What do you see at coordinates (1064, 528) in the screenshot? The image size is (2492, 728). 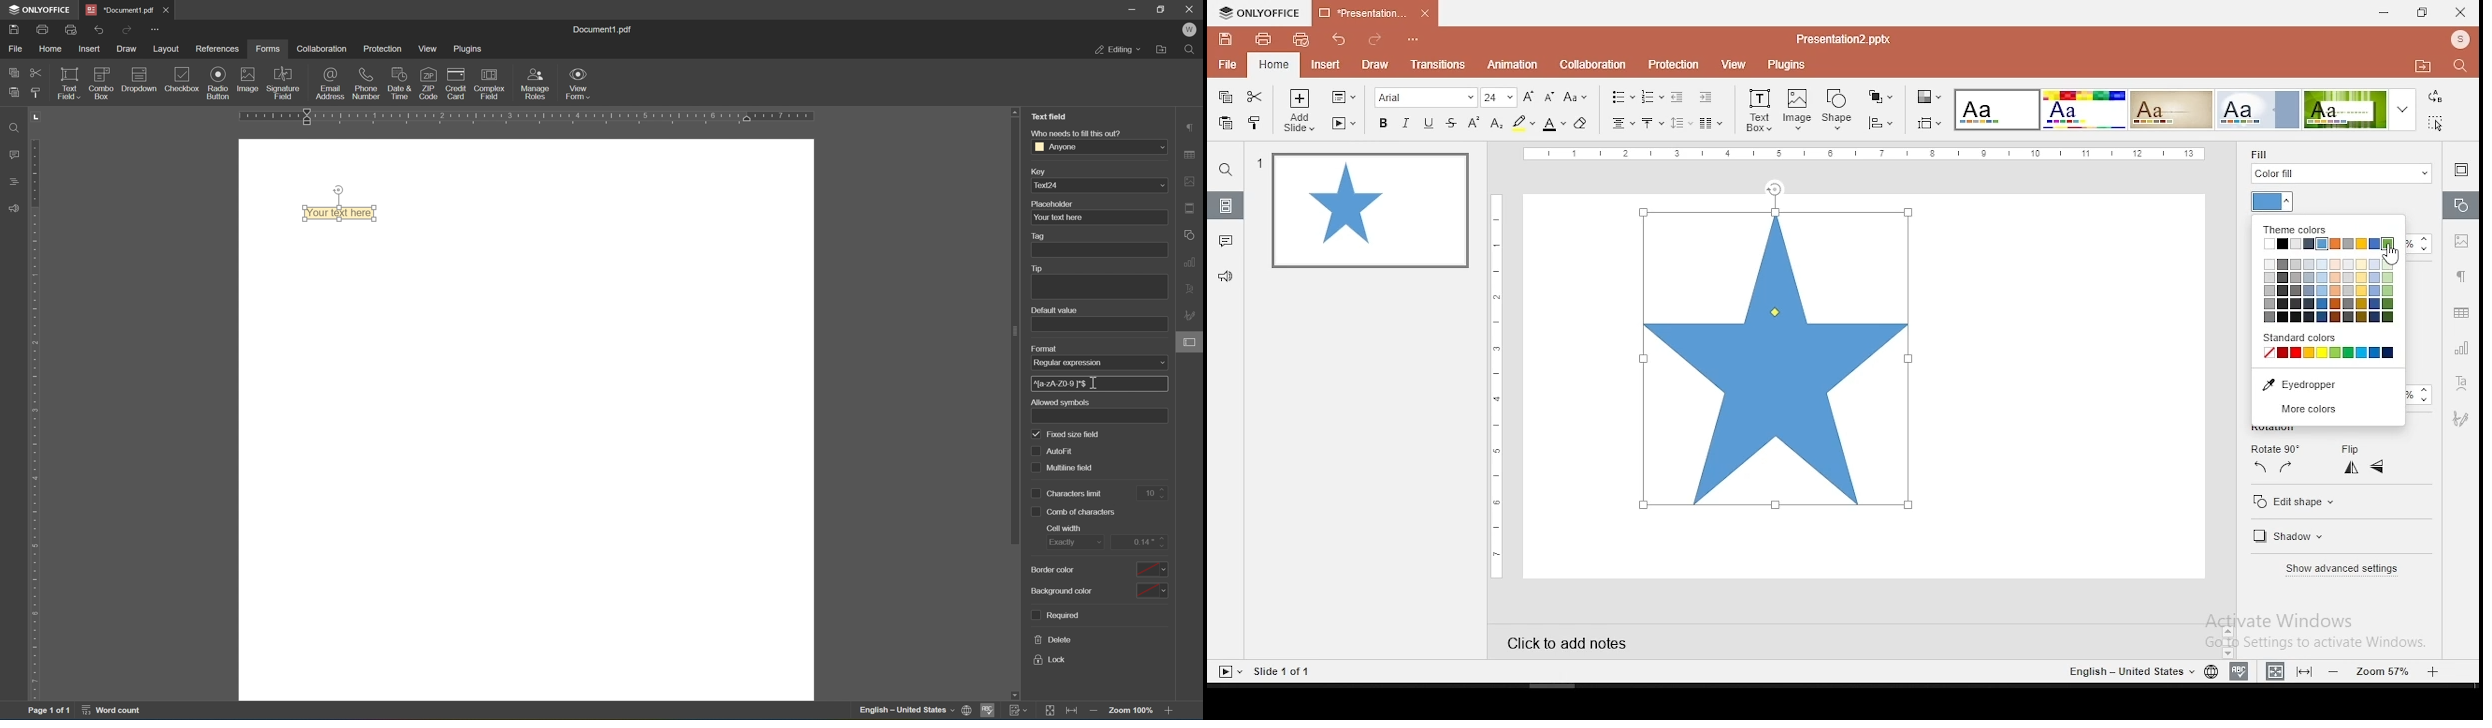 I see `cell width` at bounding box center [1064, 528].